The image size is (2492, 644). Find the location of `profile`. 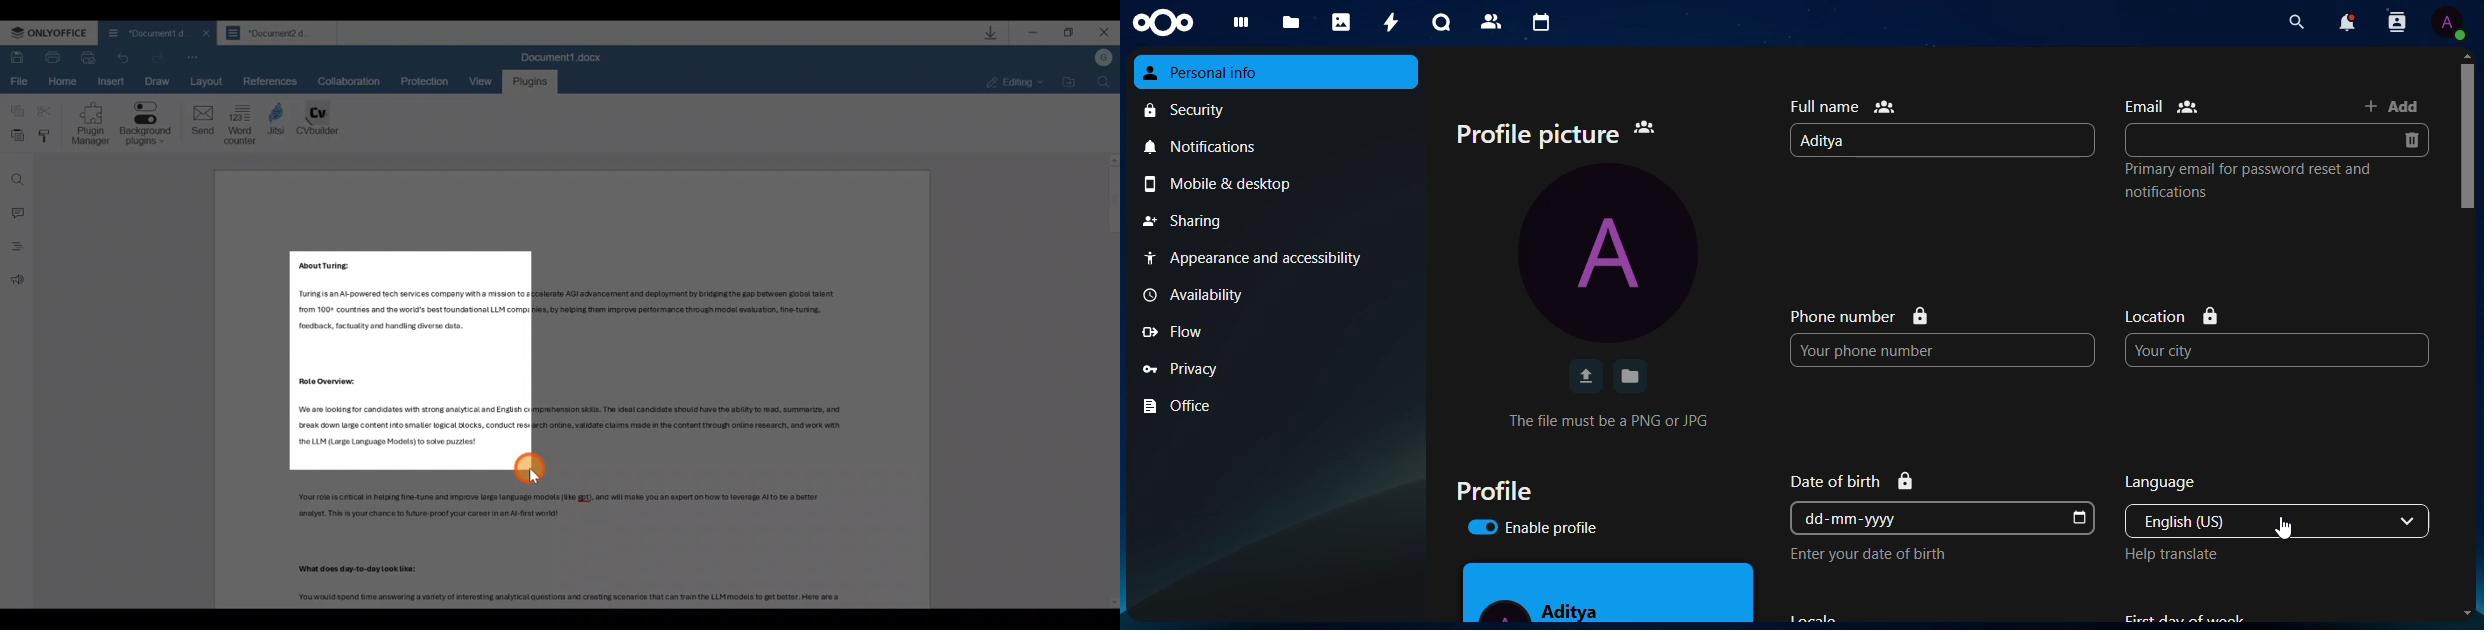

profile is located at coordinates (1504, 490).